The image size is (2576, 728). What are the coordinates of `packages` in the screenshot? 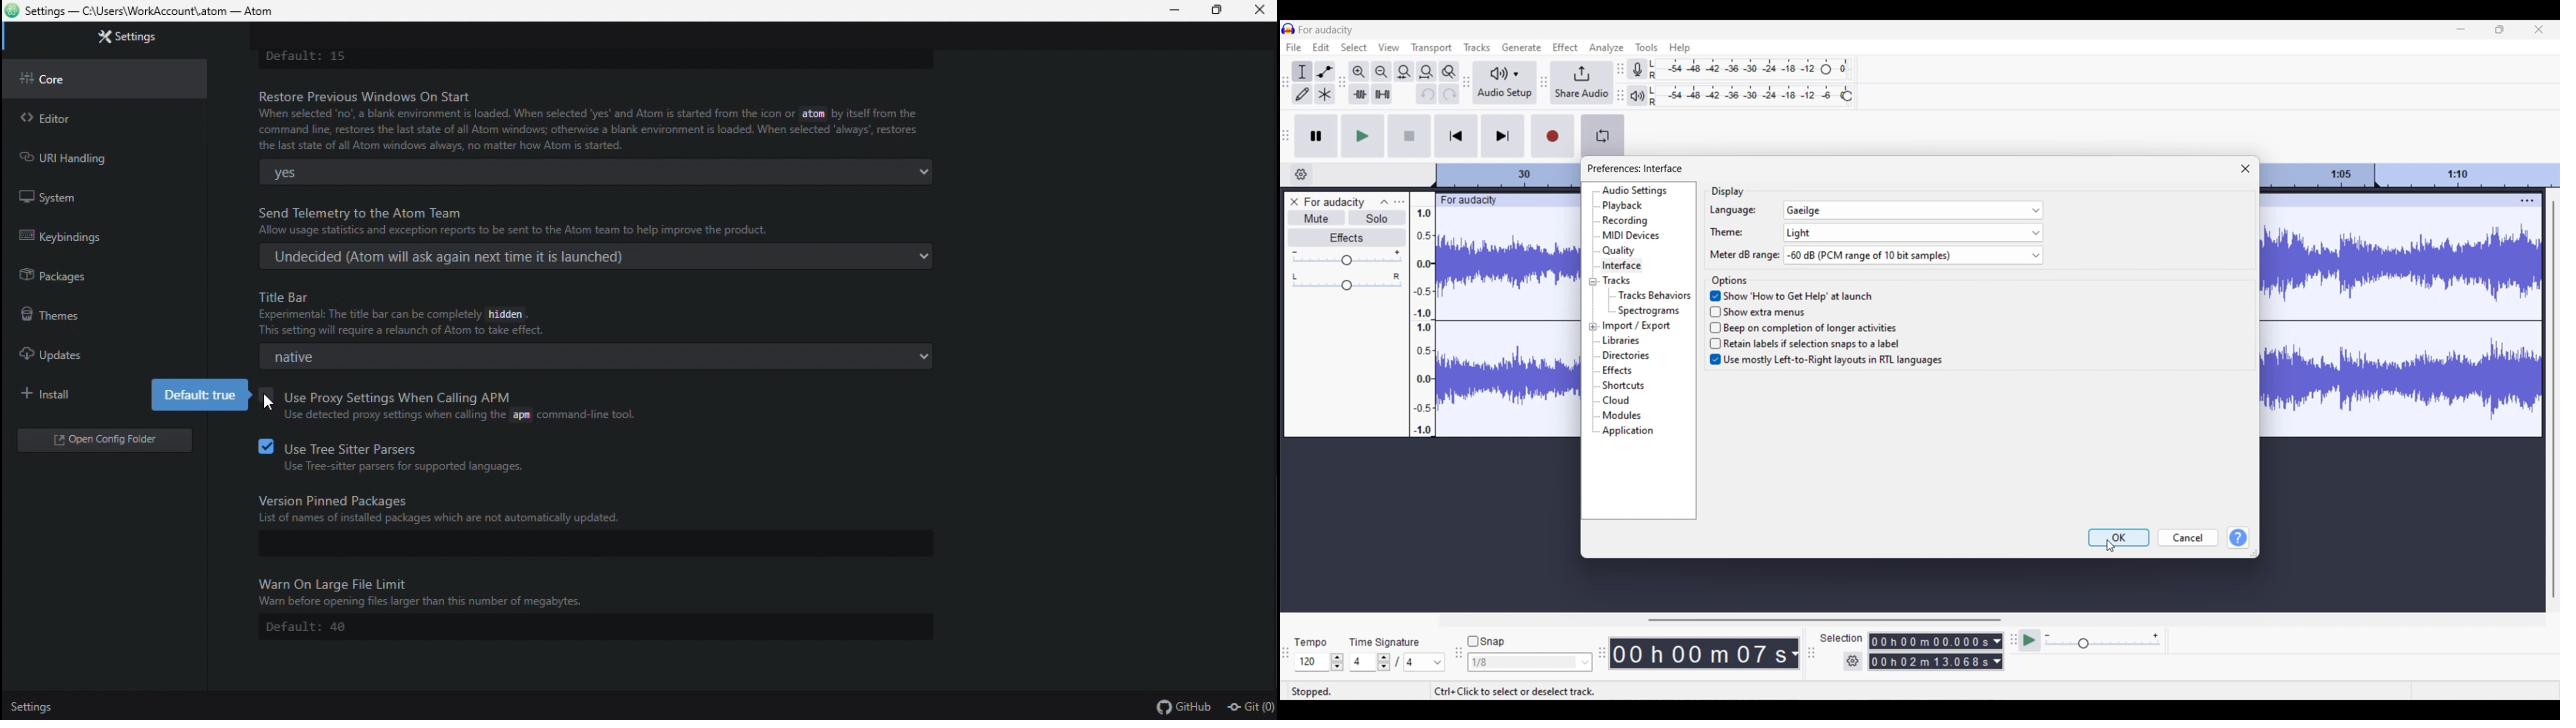 It's located at (86, 274).